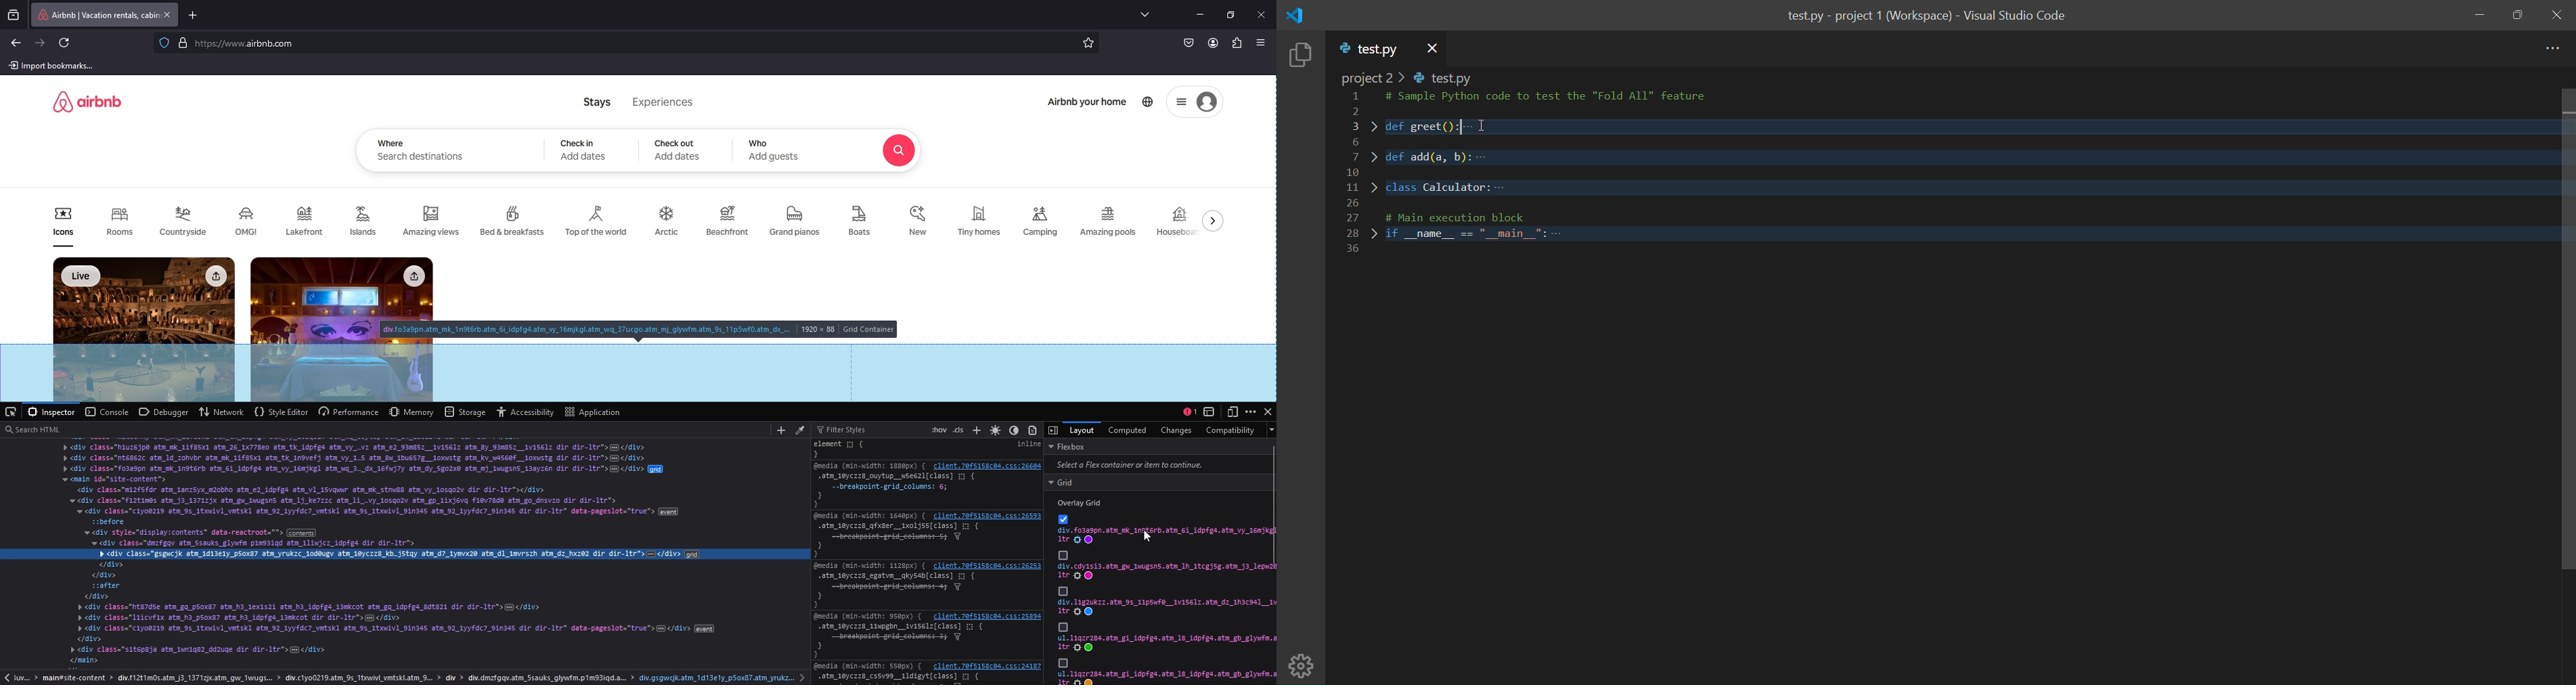  Describe the element at coordinates (678, 157) in the screenshot. I see `Add dates` at that location.